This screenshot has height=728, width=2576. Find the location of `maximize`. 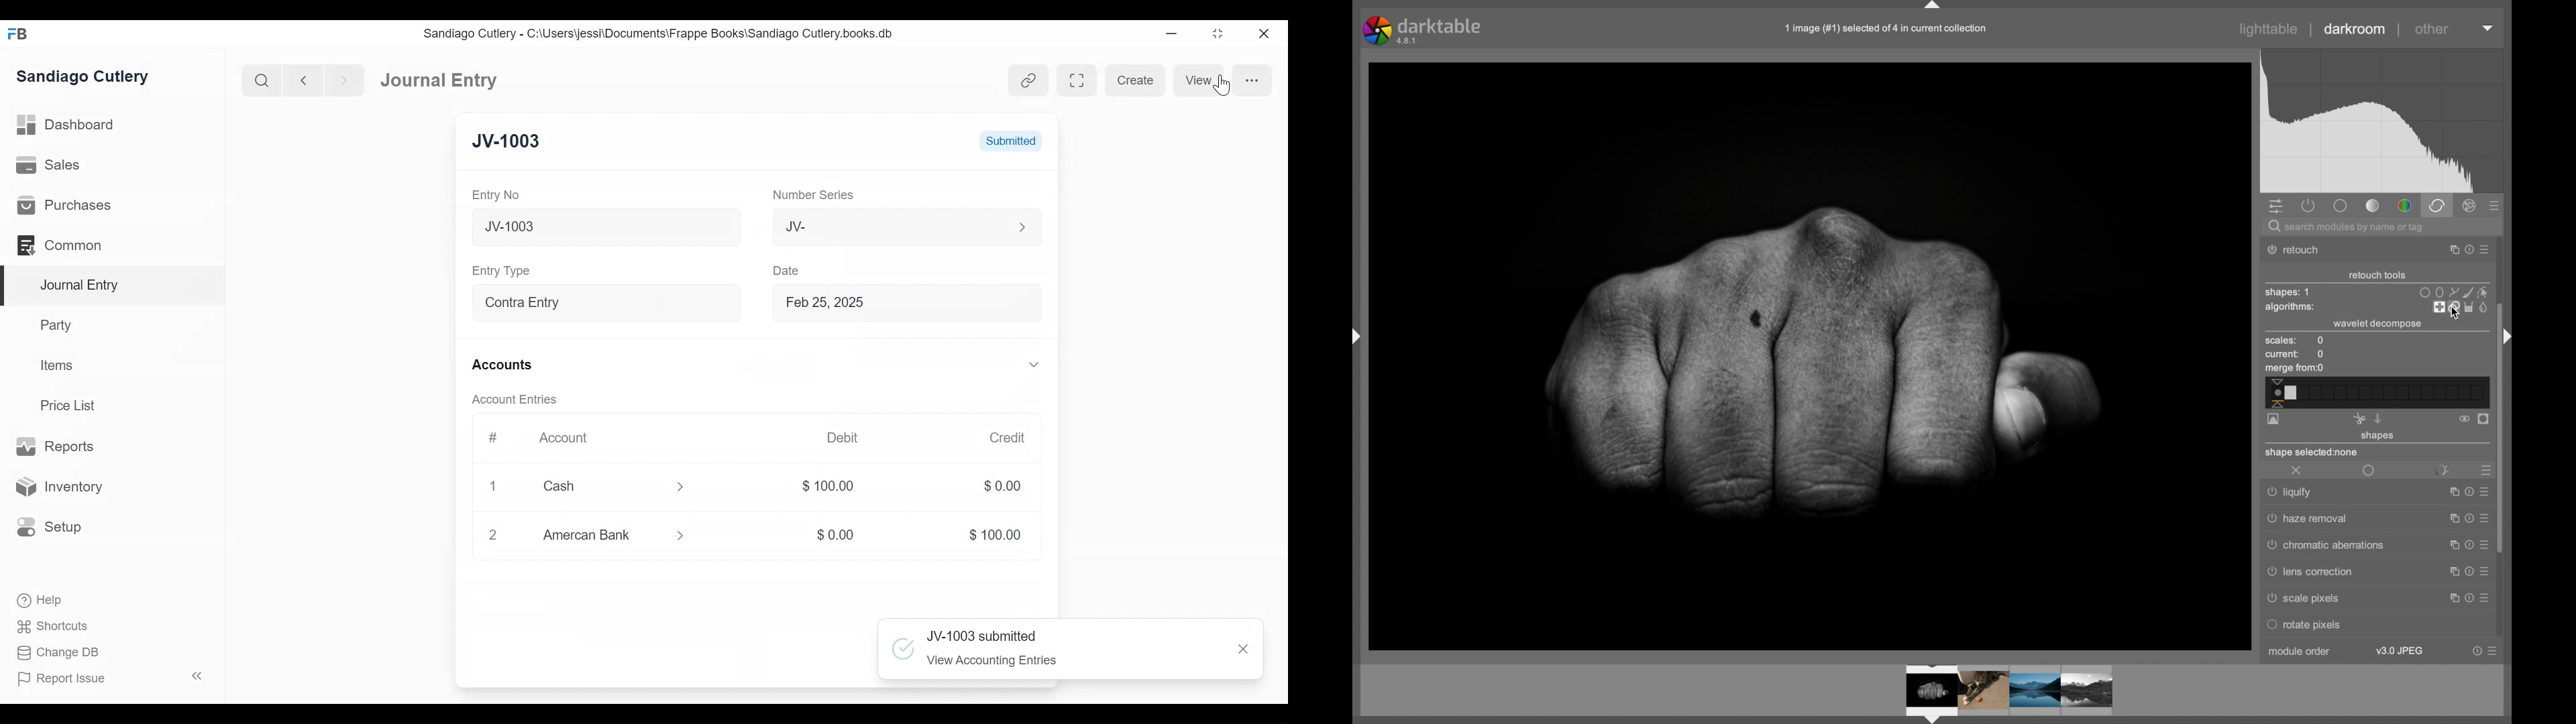

maximize is located at coordinates (2450, 546).